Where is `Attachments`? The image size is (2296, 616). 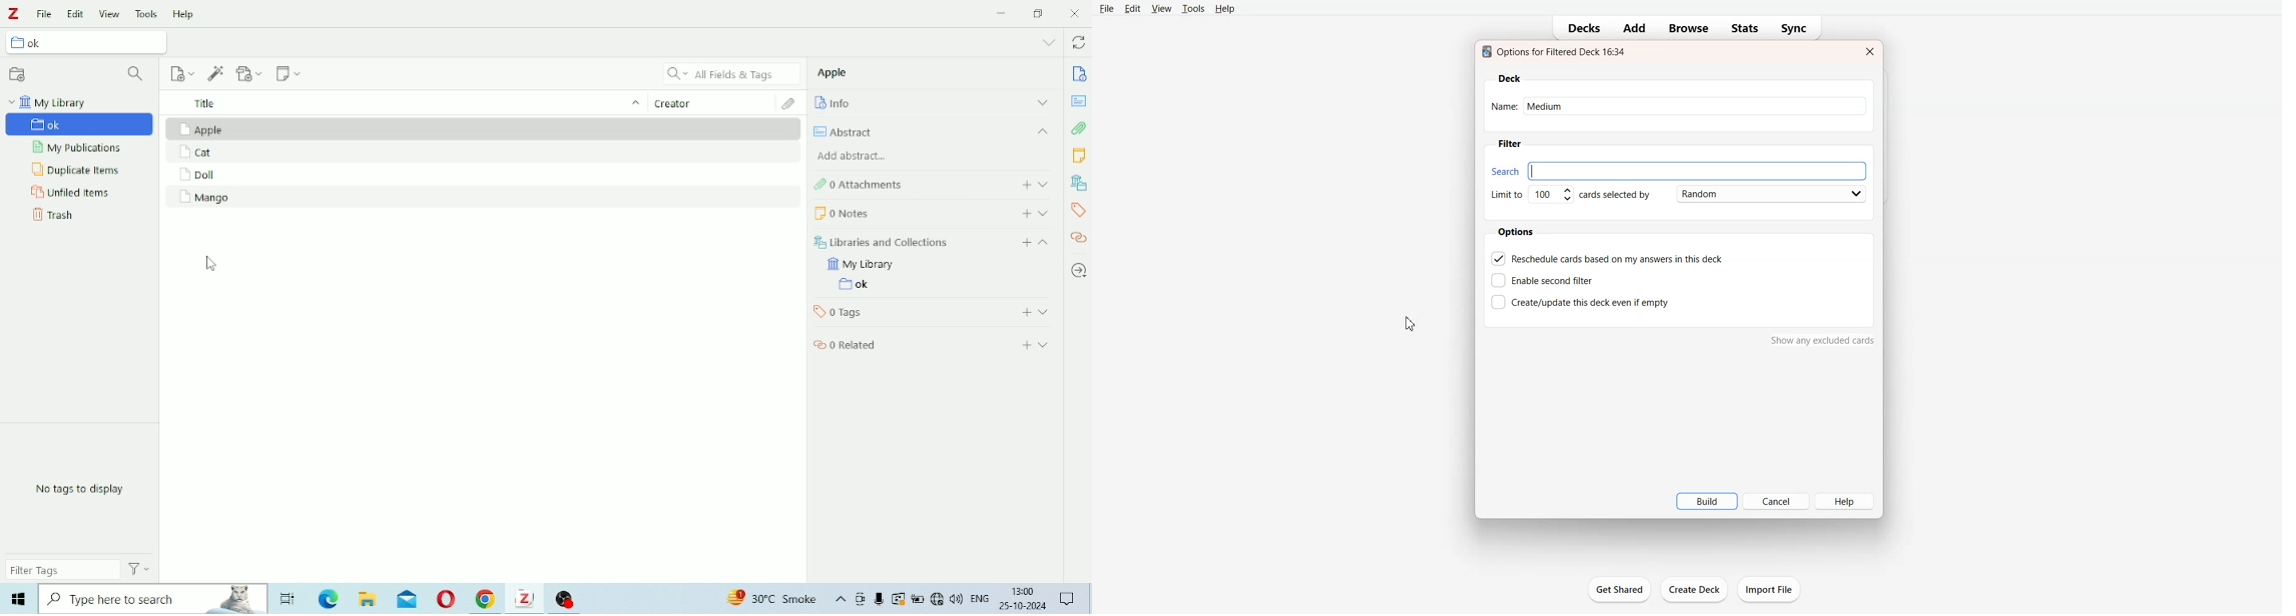 Attachments is located at coordinates (791, 104).